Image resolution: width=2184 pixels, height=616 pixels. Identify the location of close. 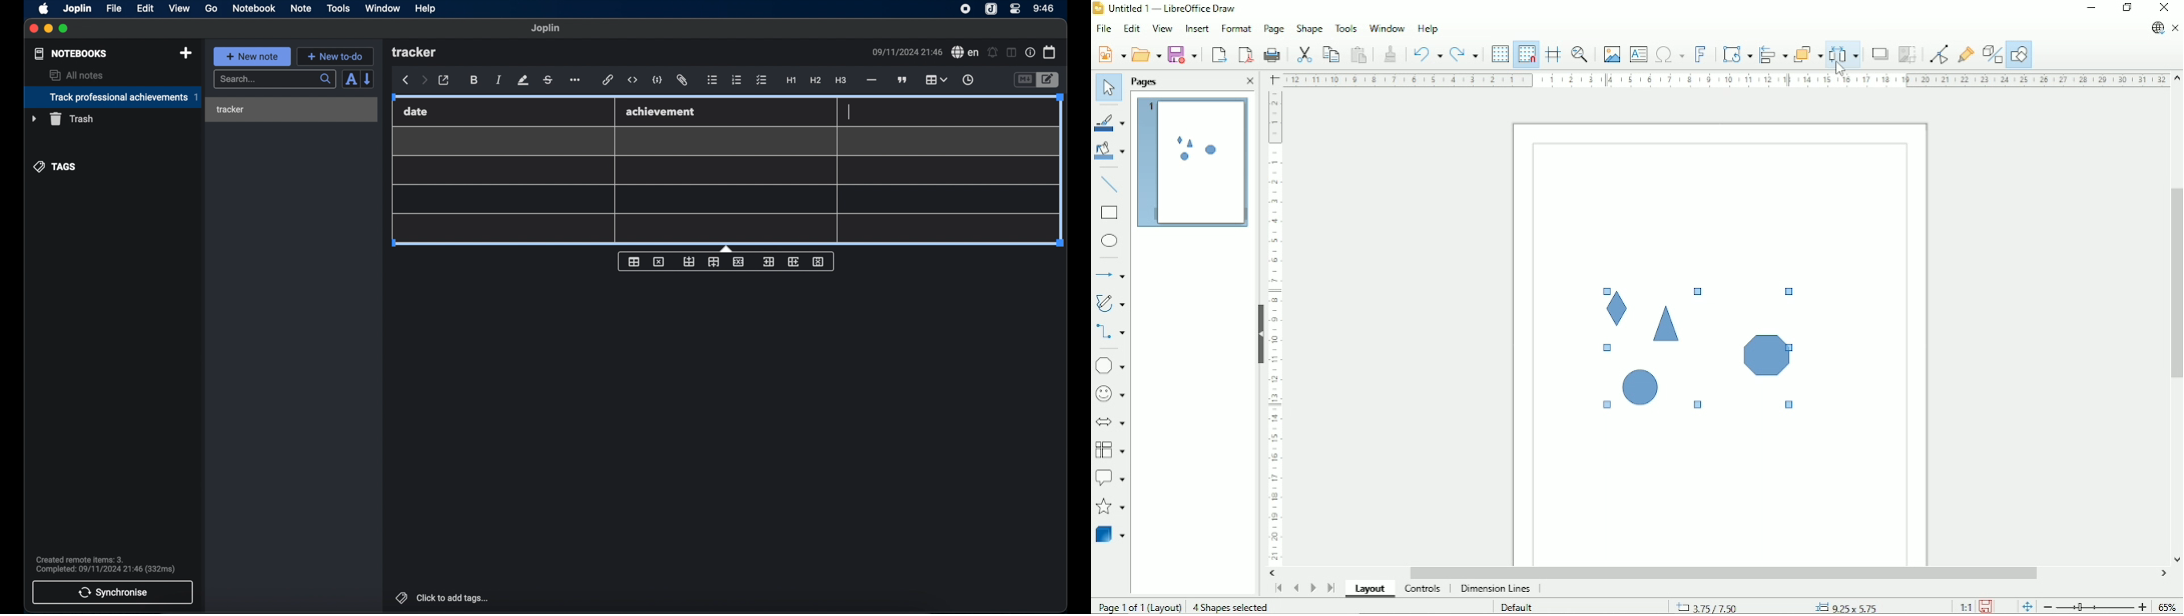
(34, 28).